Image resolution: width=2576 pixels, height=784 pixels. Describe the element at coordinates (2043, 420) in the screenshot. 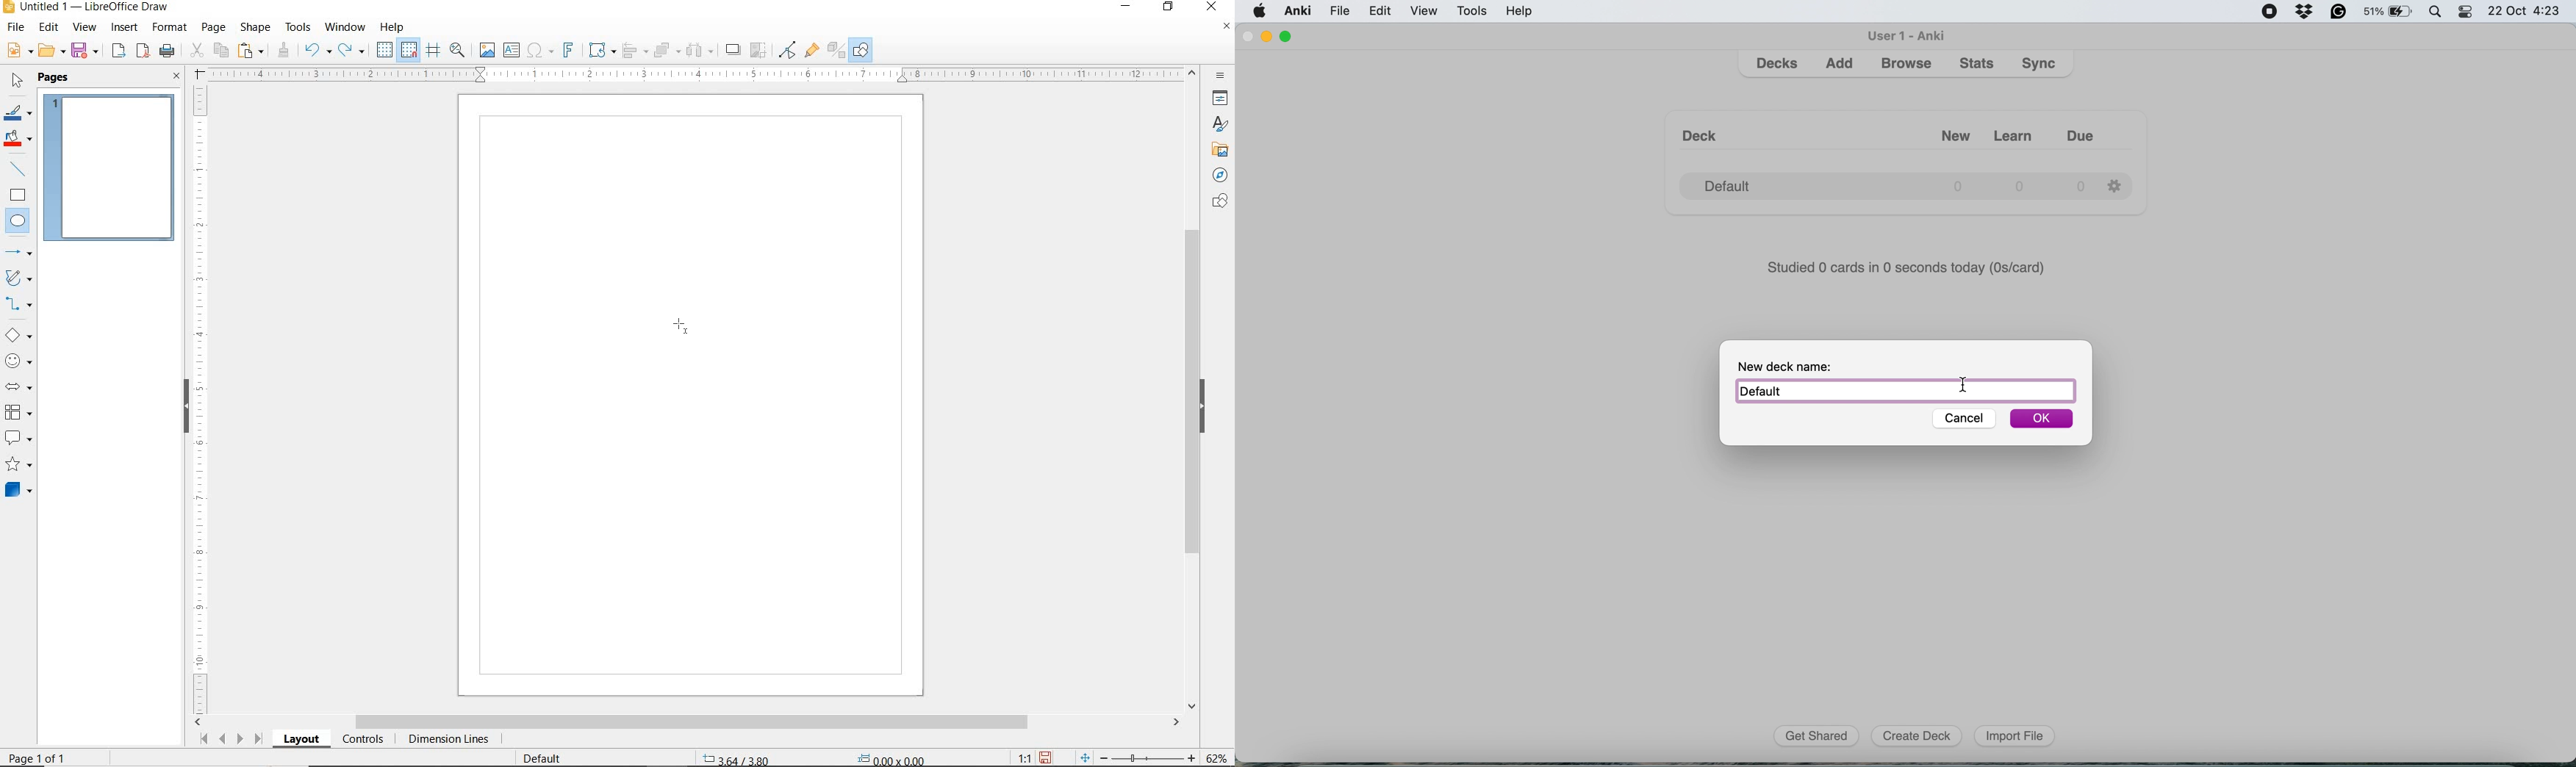

I see `OK` at that location.